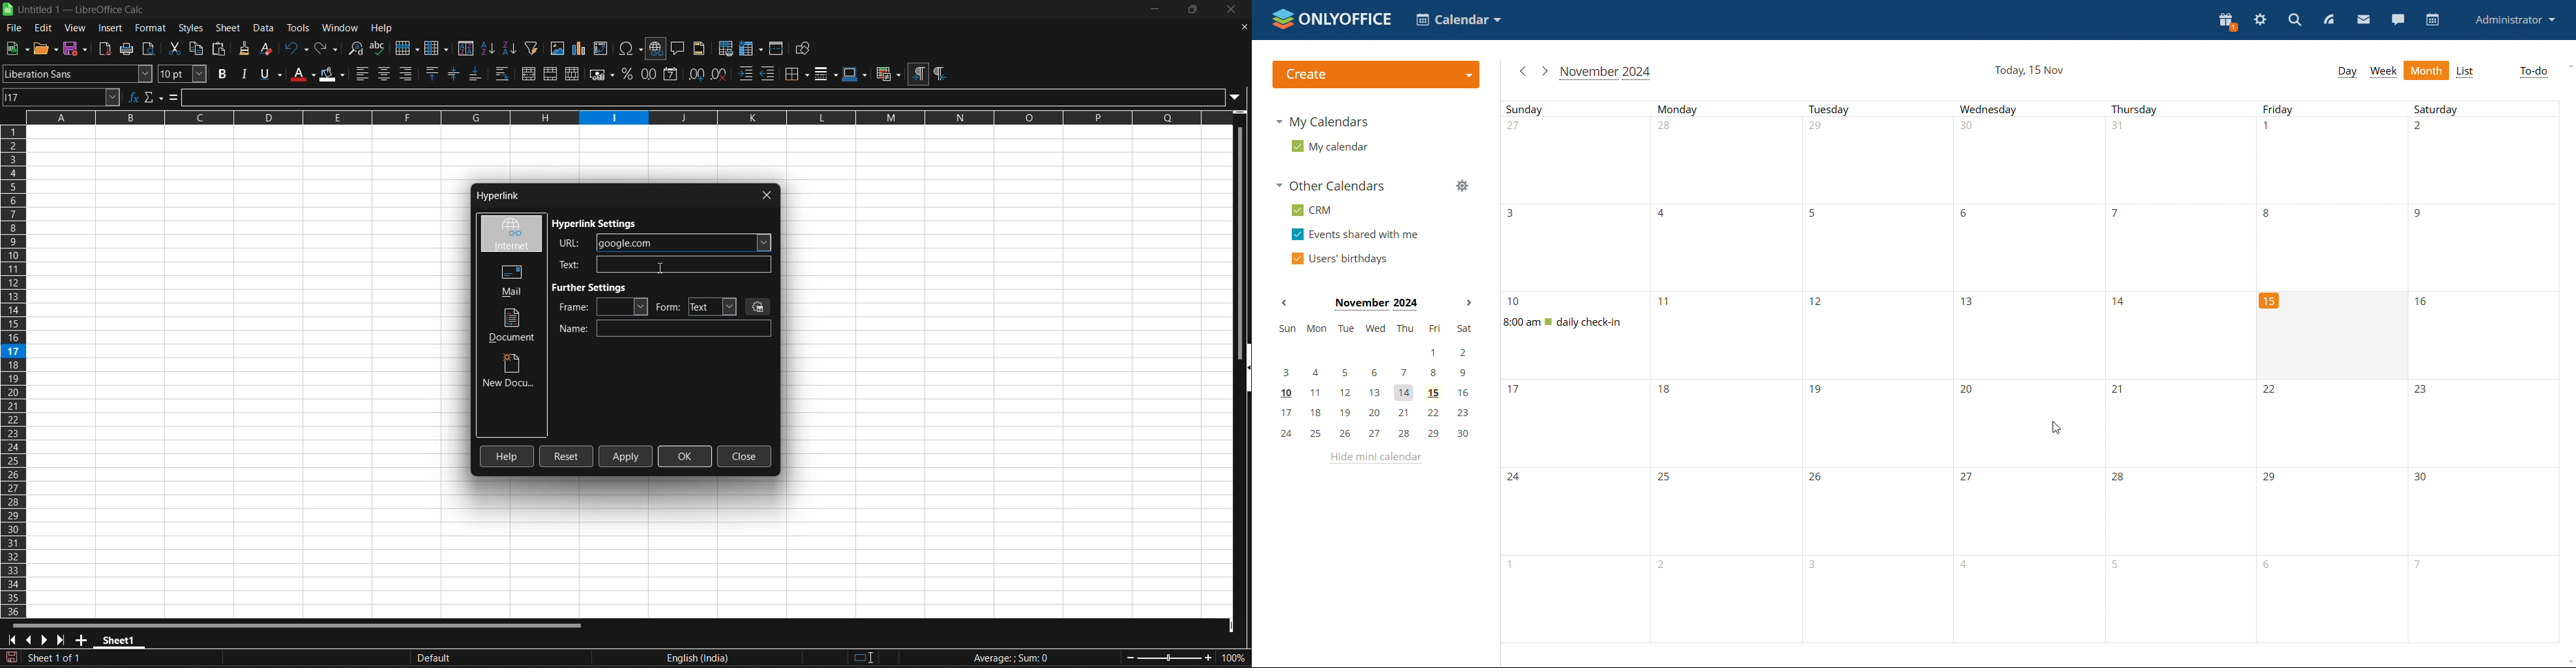  I want to click on close, so click(745, 457).